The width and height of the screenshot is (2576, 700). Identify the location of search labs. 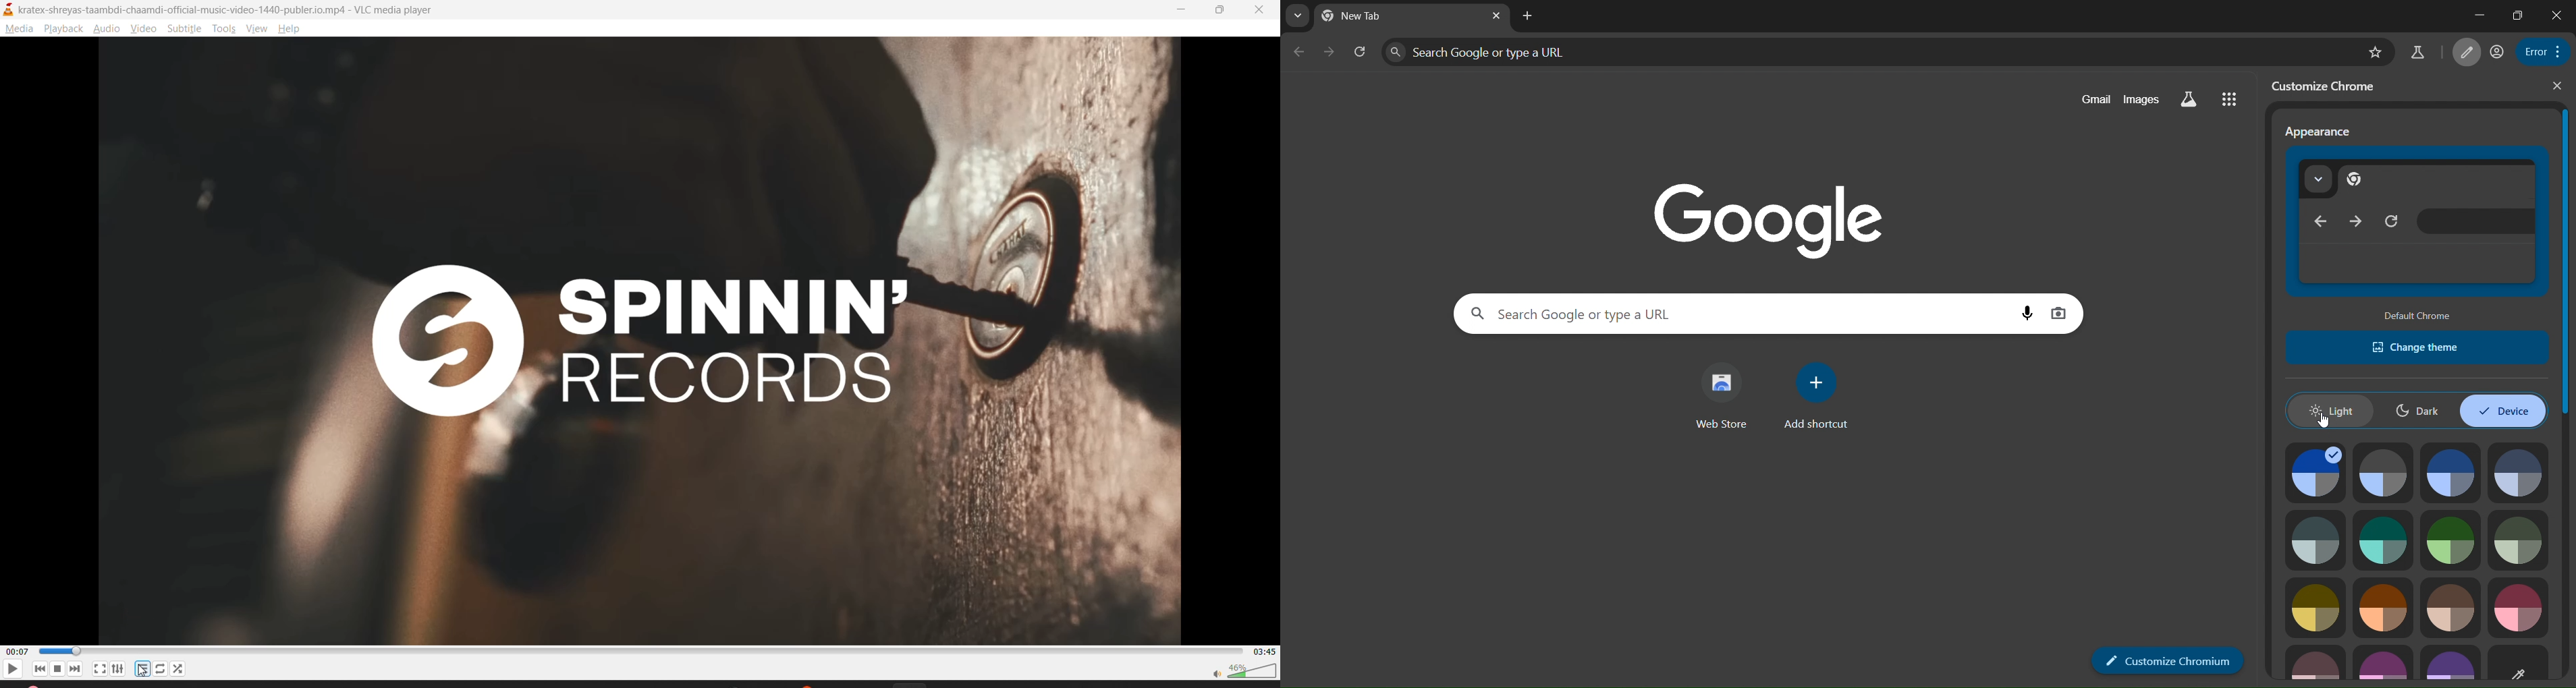
(2190, 98).